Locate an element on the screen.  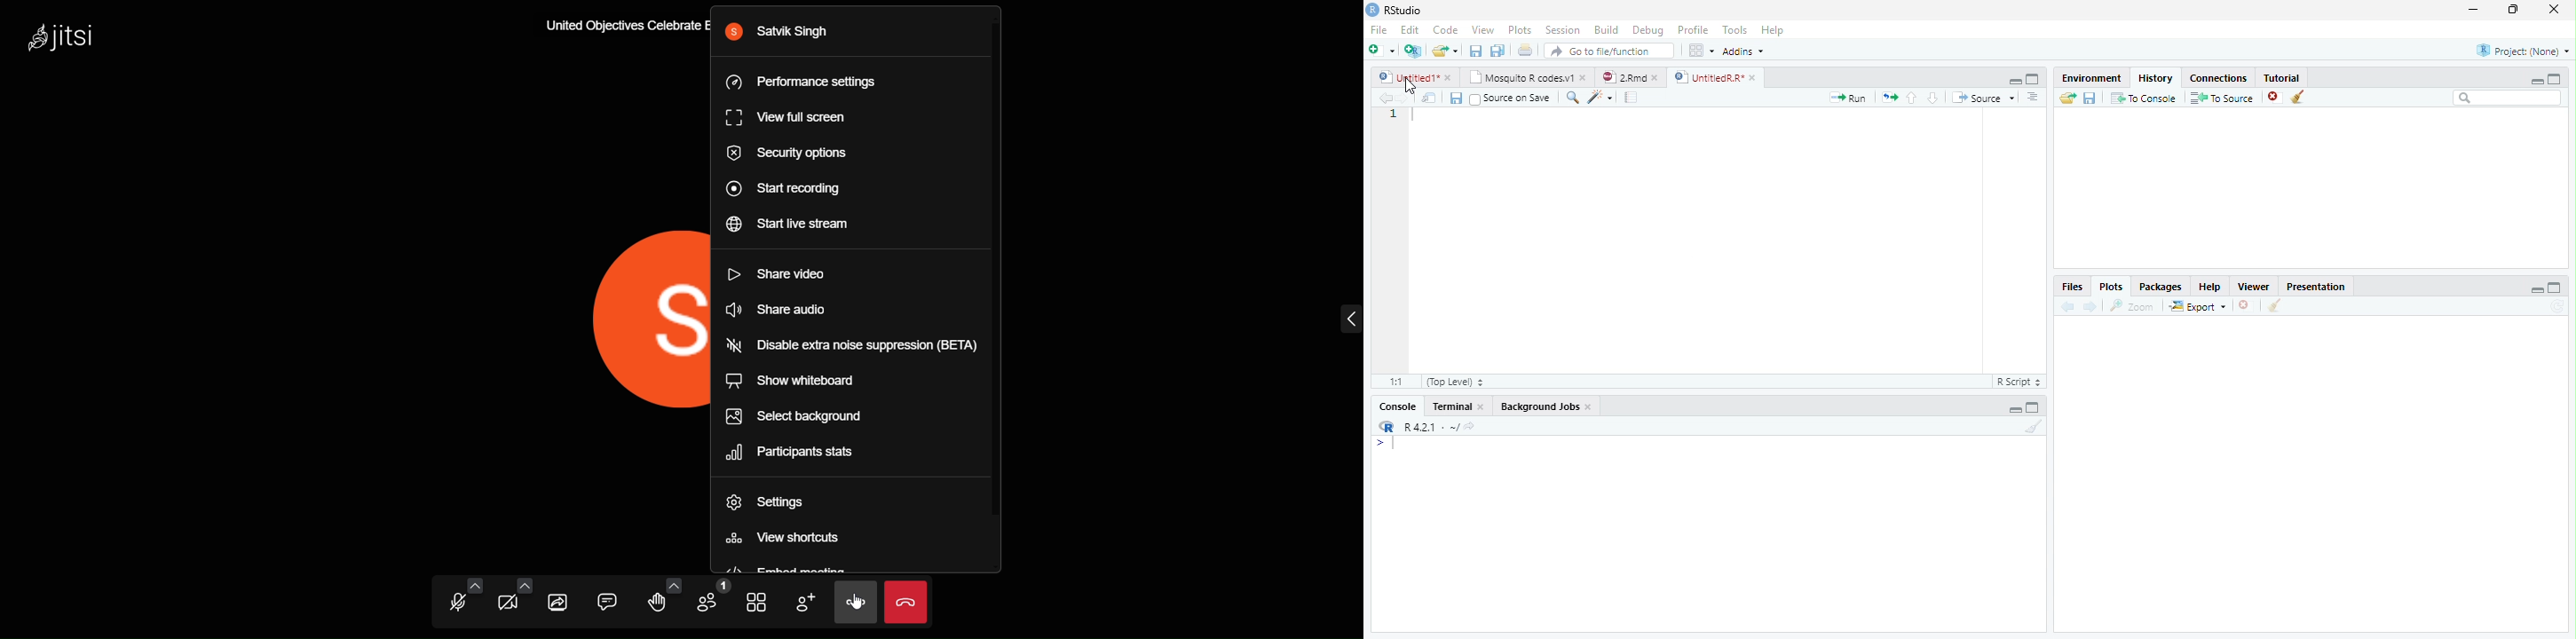
save current document is located at coordinates (1474, 51).